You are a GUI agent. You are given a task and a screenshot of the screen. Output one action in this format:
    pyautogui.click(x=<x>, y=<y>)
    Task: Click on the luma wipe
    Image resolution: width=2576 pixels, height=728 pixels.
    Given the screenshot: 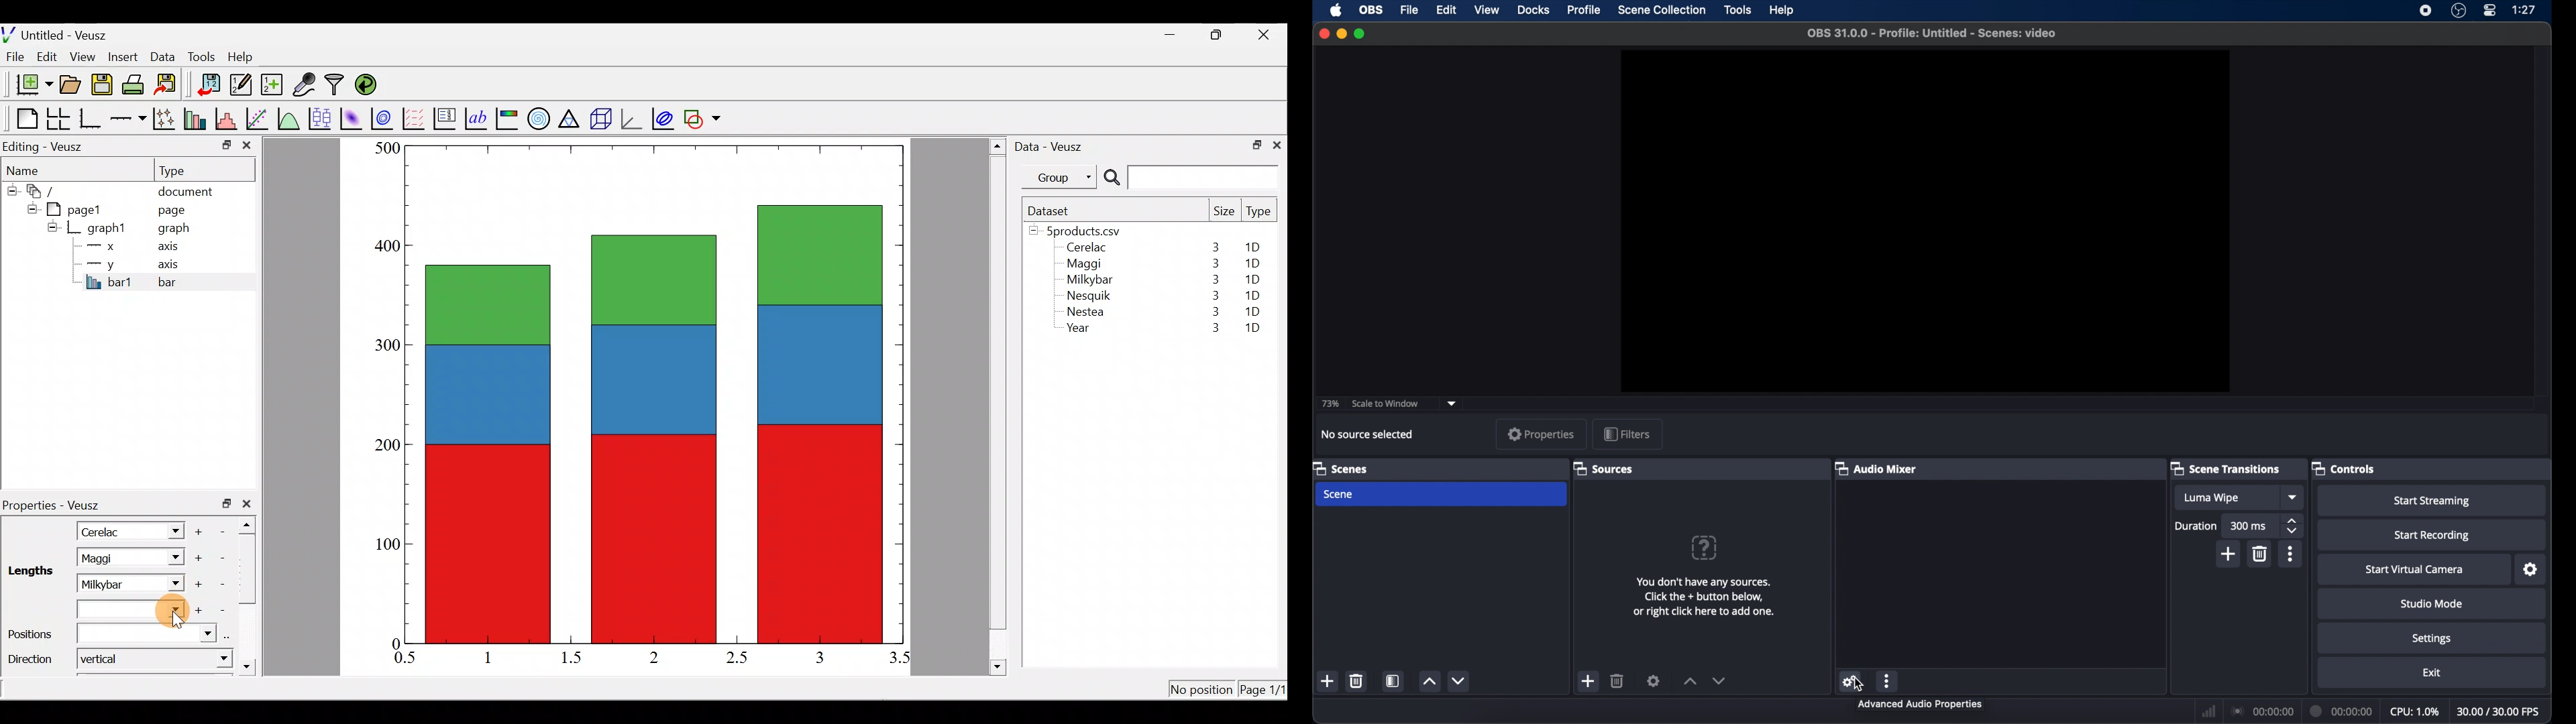 What is the action you would take?
    pyautogui.click(x=2214, y=499)
    